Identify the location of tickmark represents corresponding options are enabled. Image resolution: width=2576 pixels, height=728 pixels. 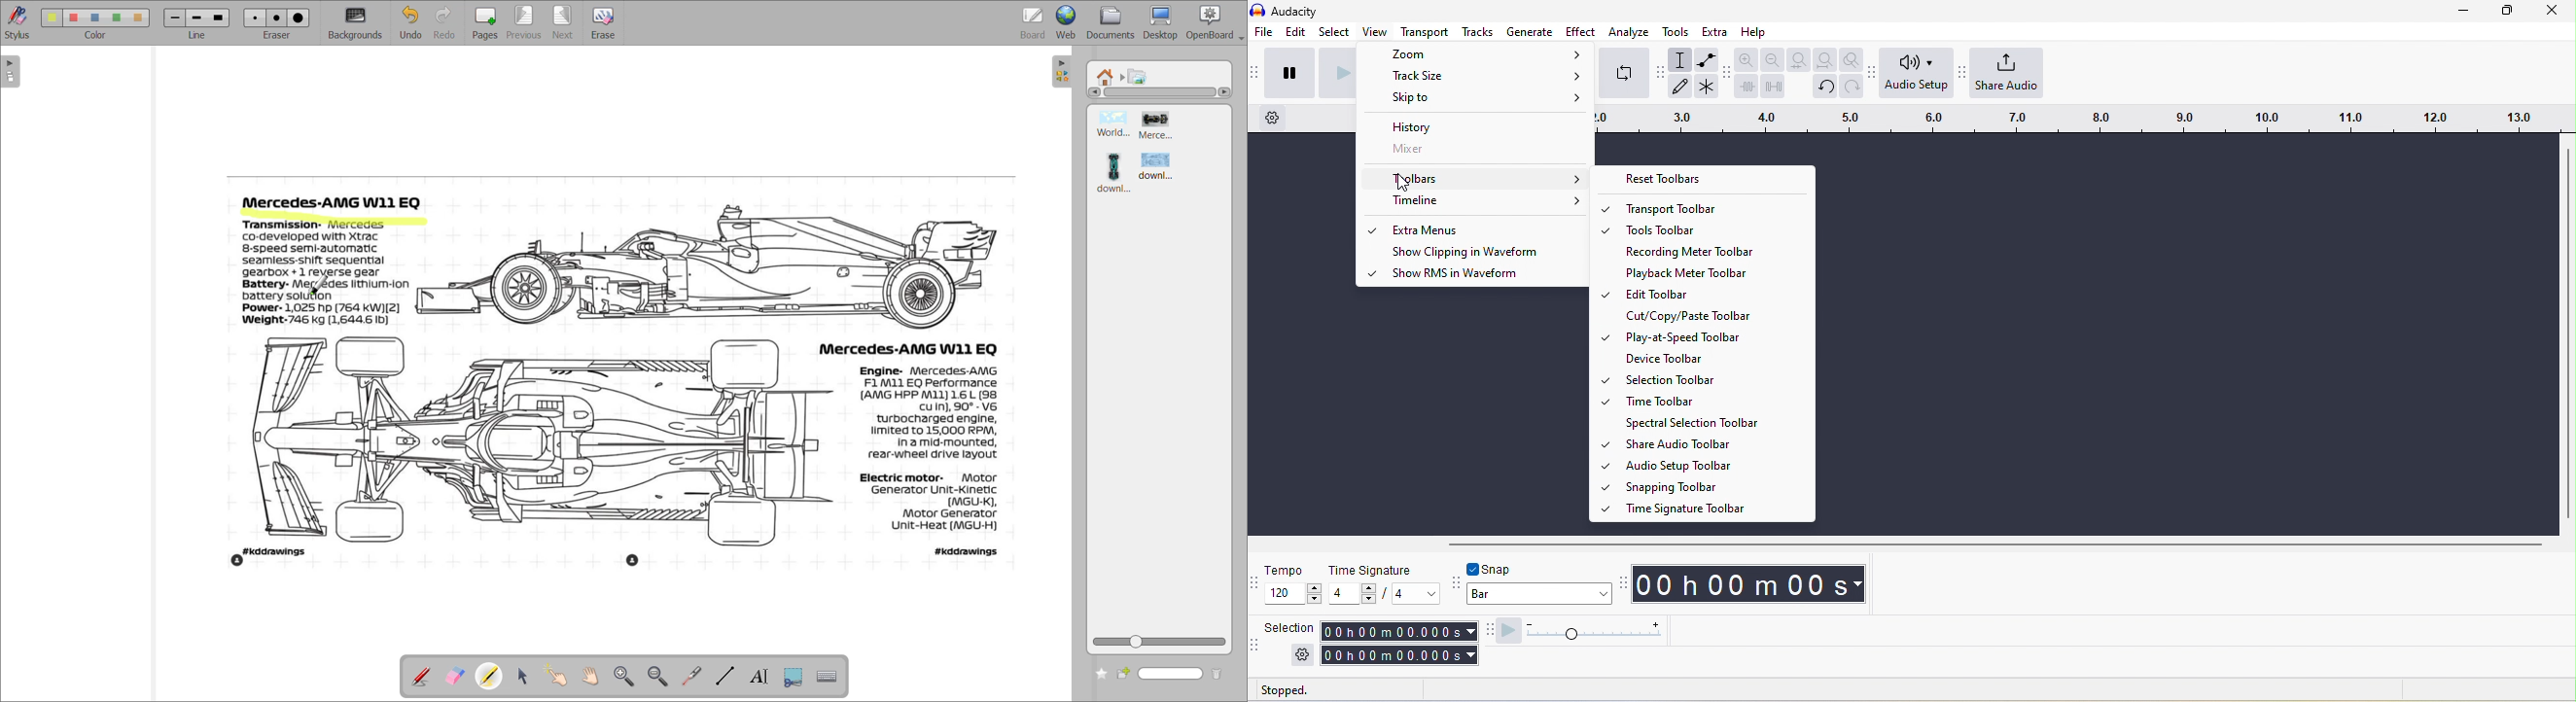
(1605, 359).